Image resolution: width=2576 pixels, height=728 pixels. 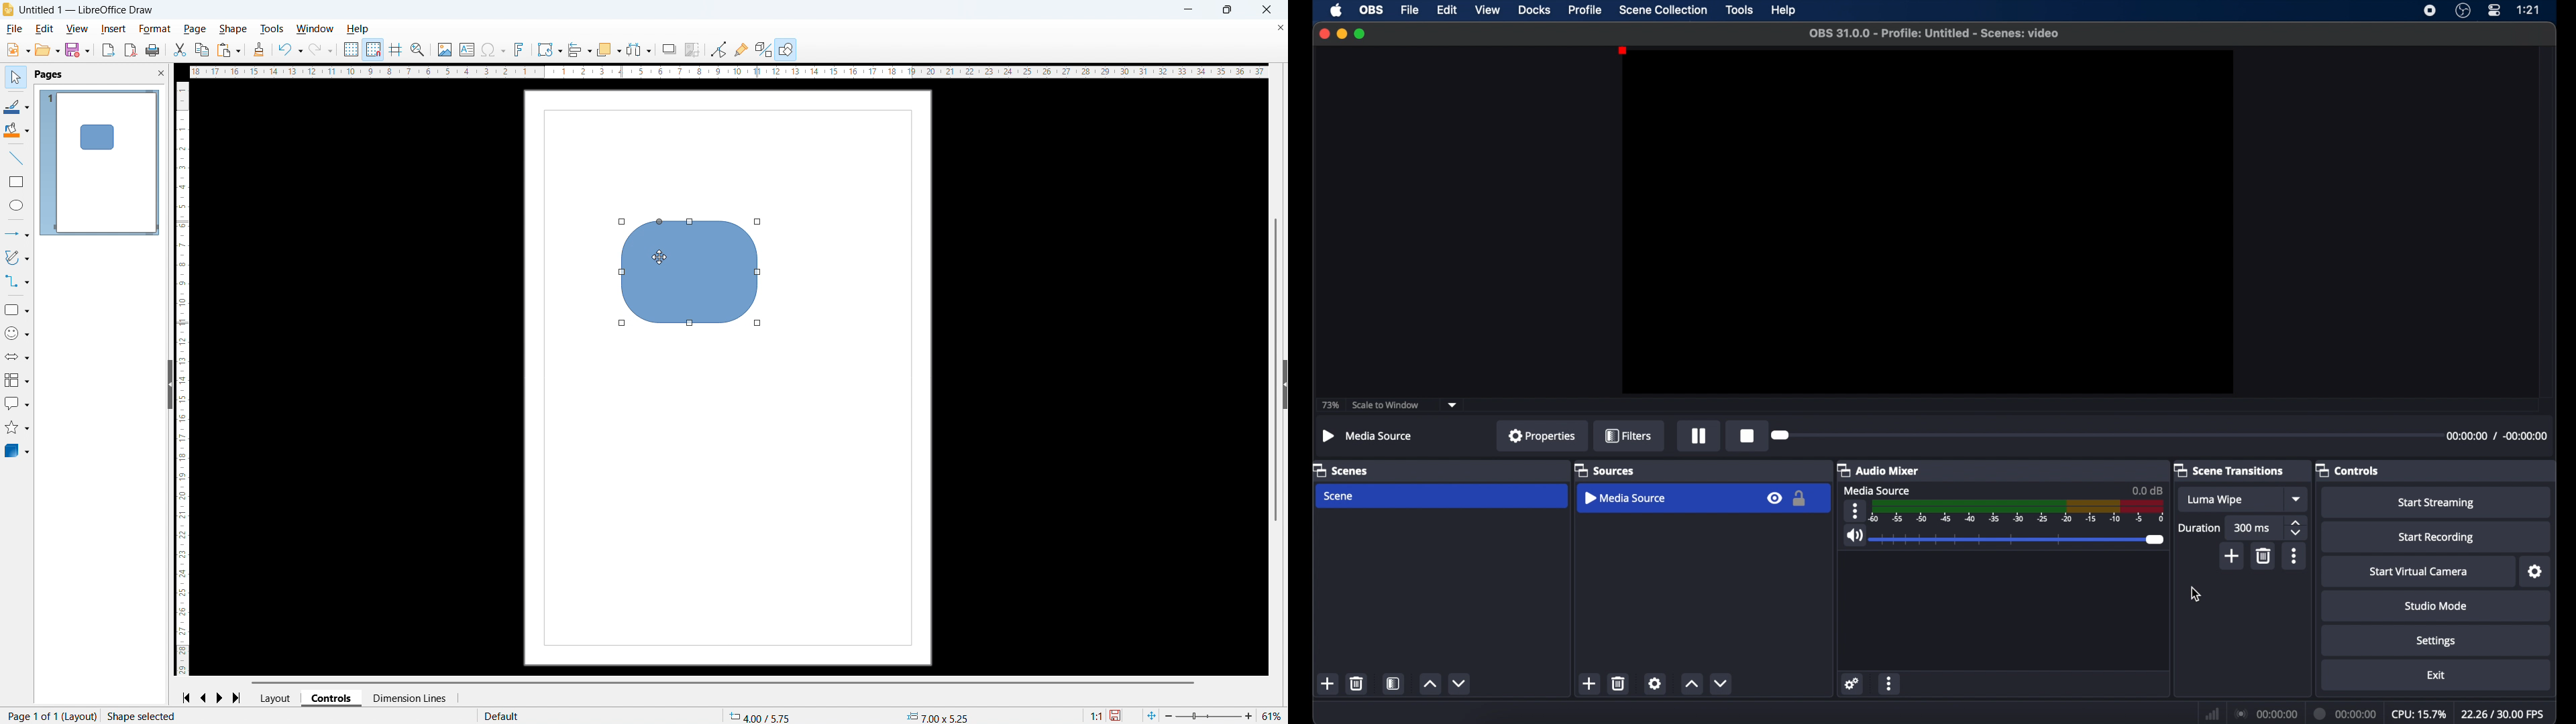 I want to click on delete, so click(x=1618, y=682).